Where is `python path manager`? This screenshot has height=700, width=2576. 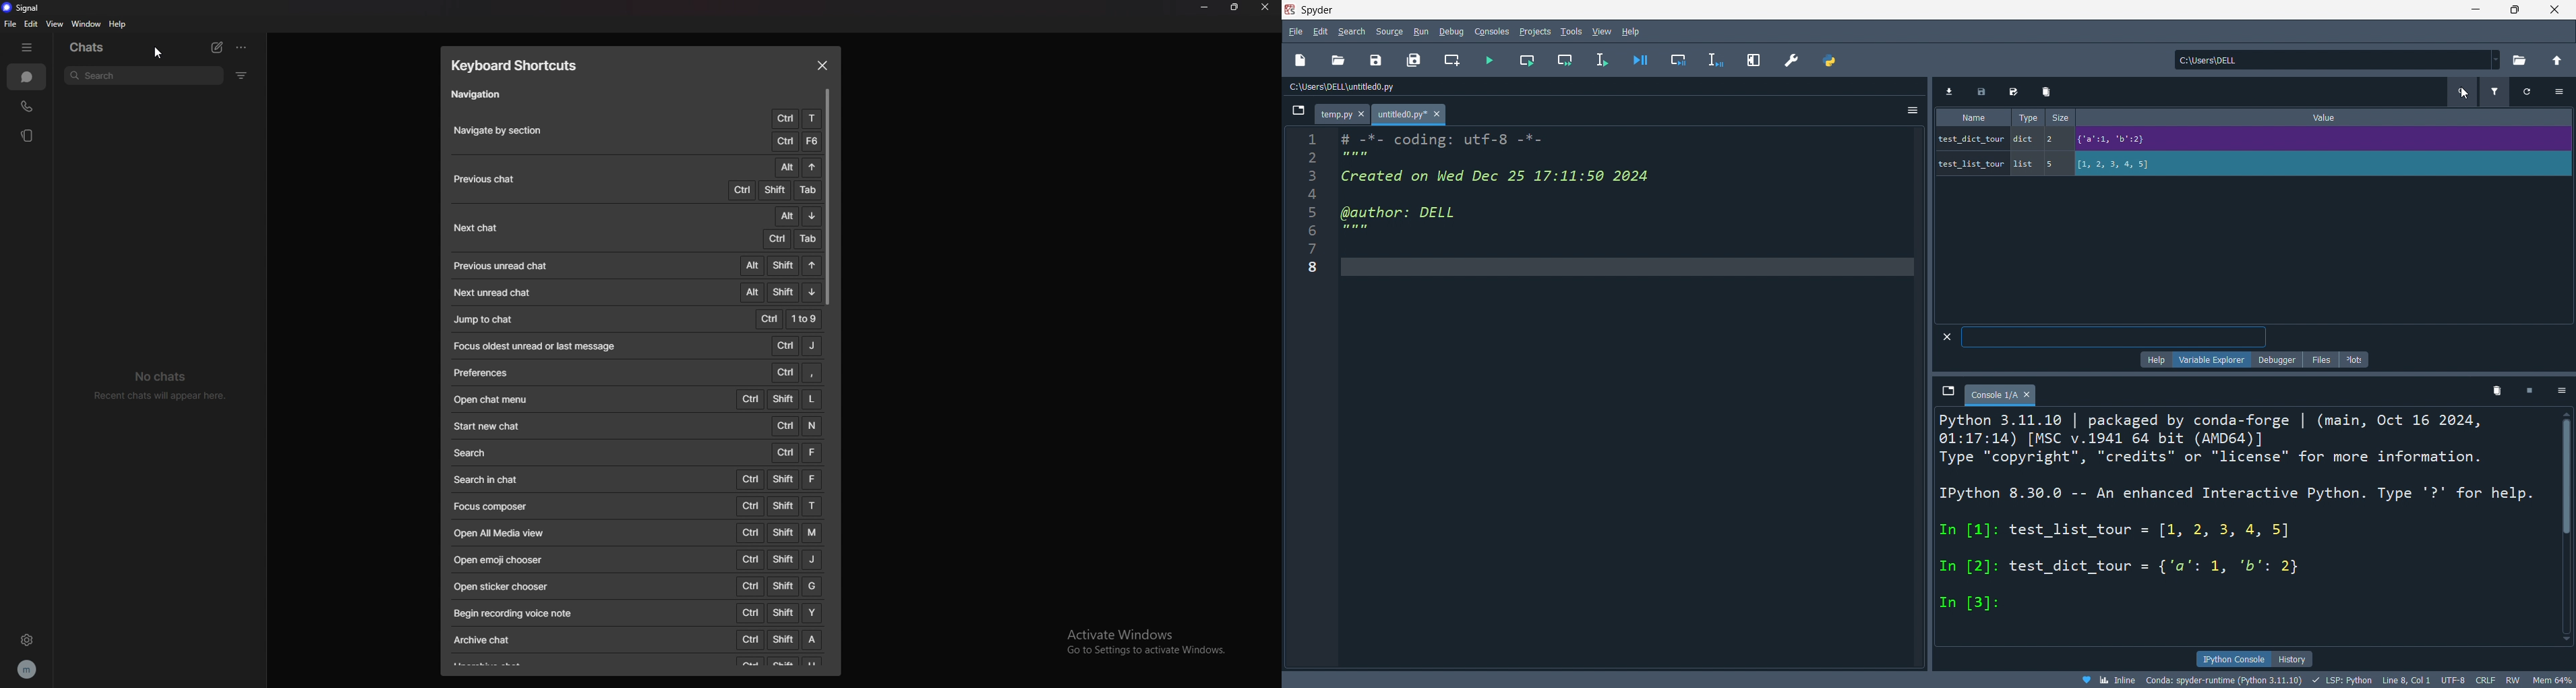 python path manager is located at coordinates (1828, 60).